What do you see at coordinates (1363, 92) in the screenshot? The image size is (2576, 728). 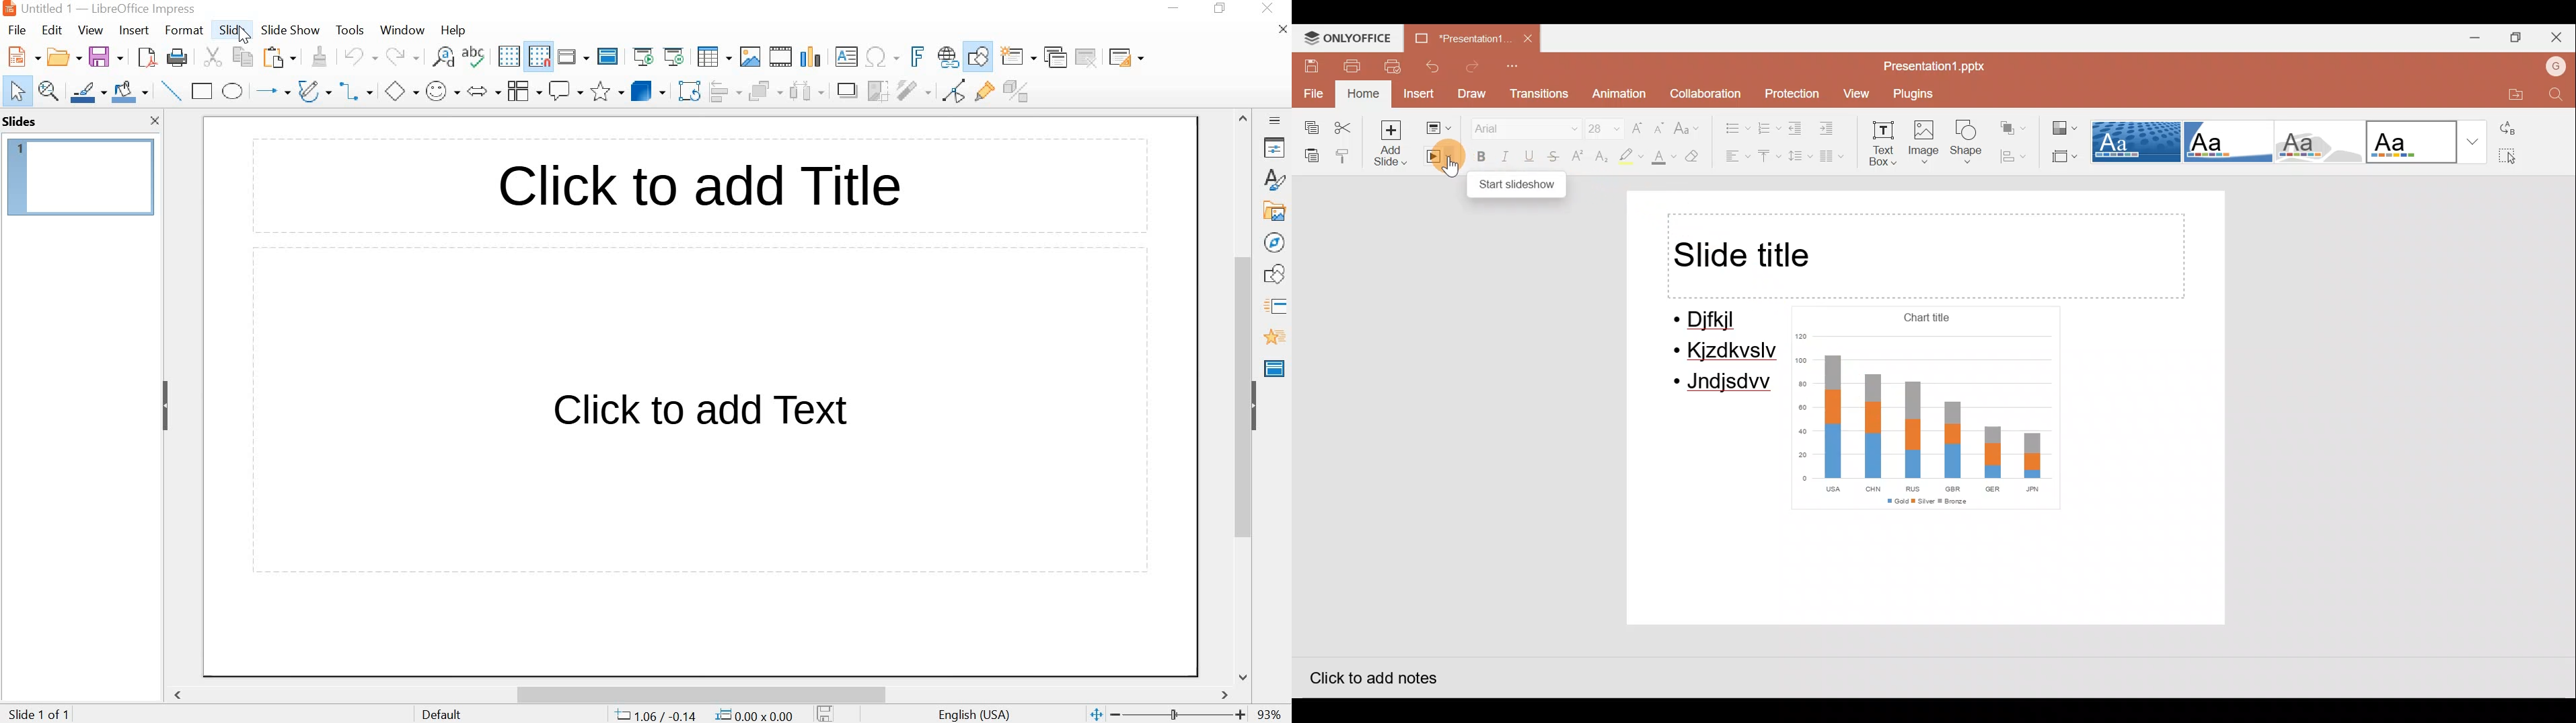 I see `Home` at bounding box center [1363, 92].